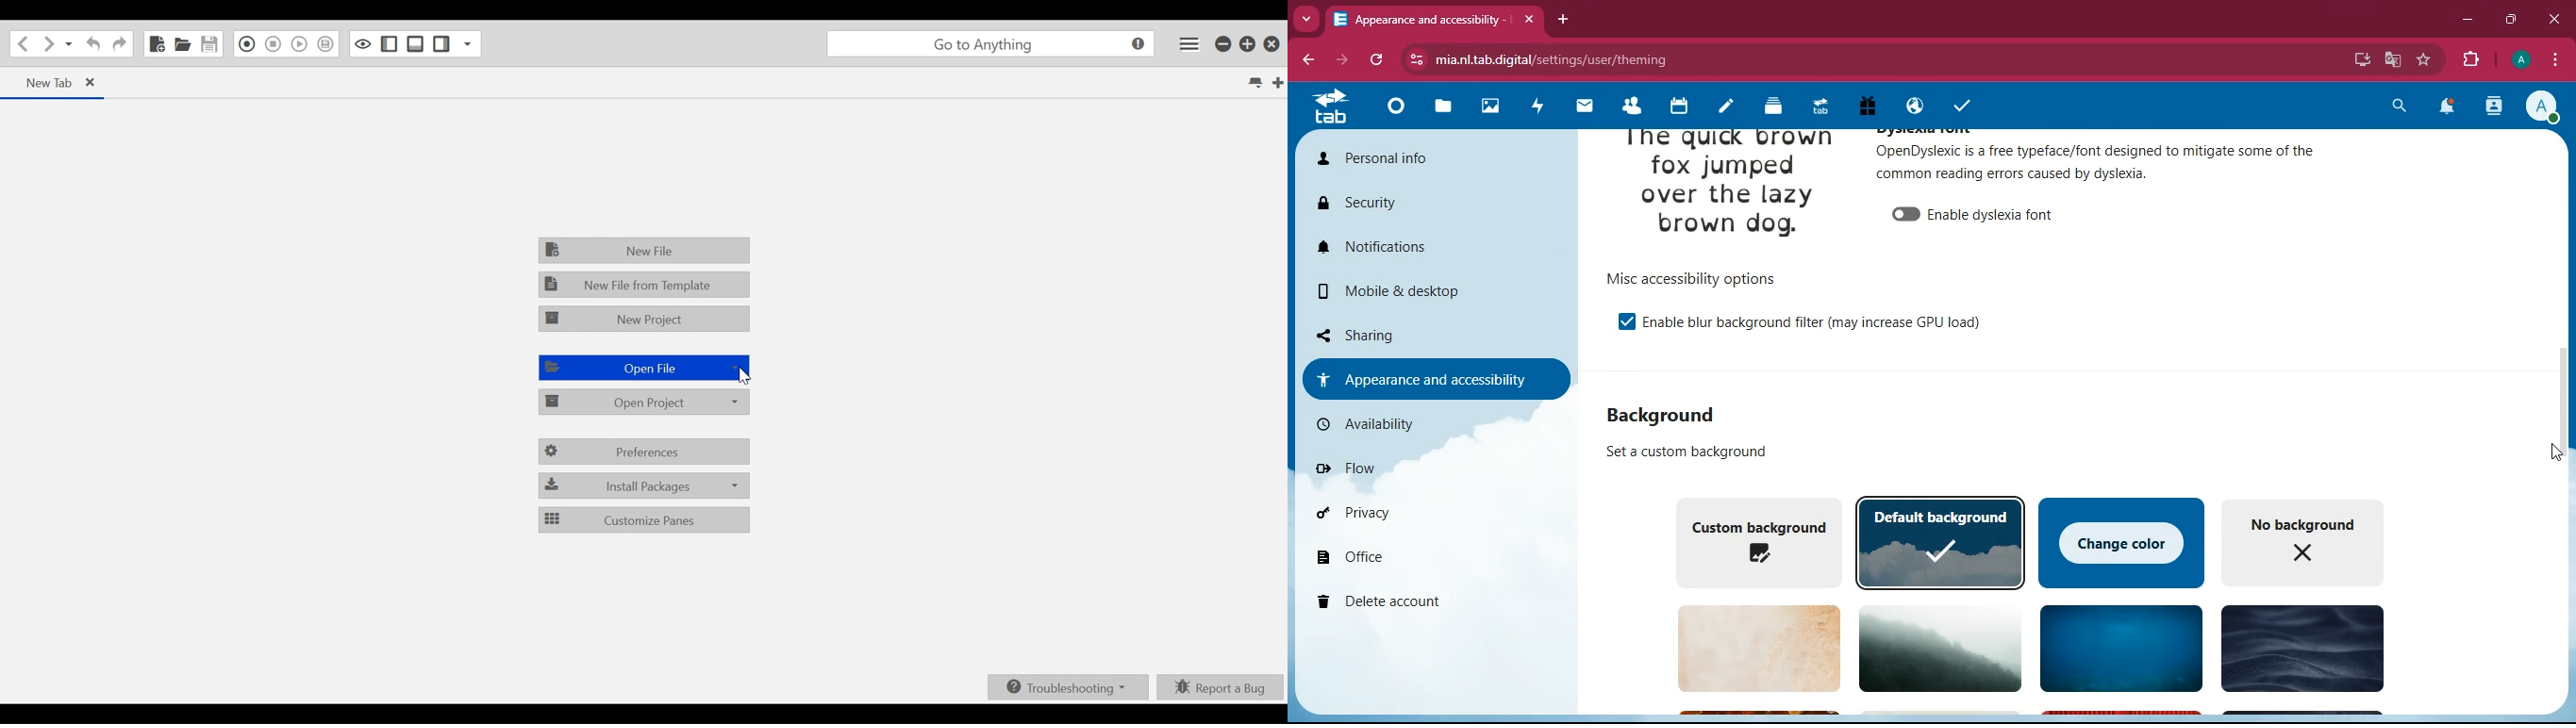 The height and width of the screenshot is (728, 2576). Describe the element at coordinates (2401, 106) in the screenshot. I see `search` at that location.